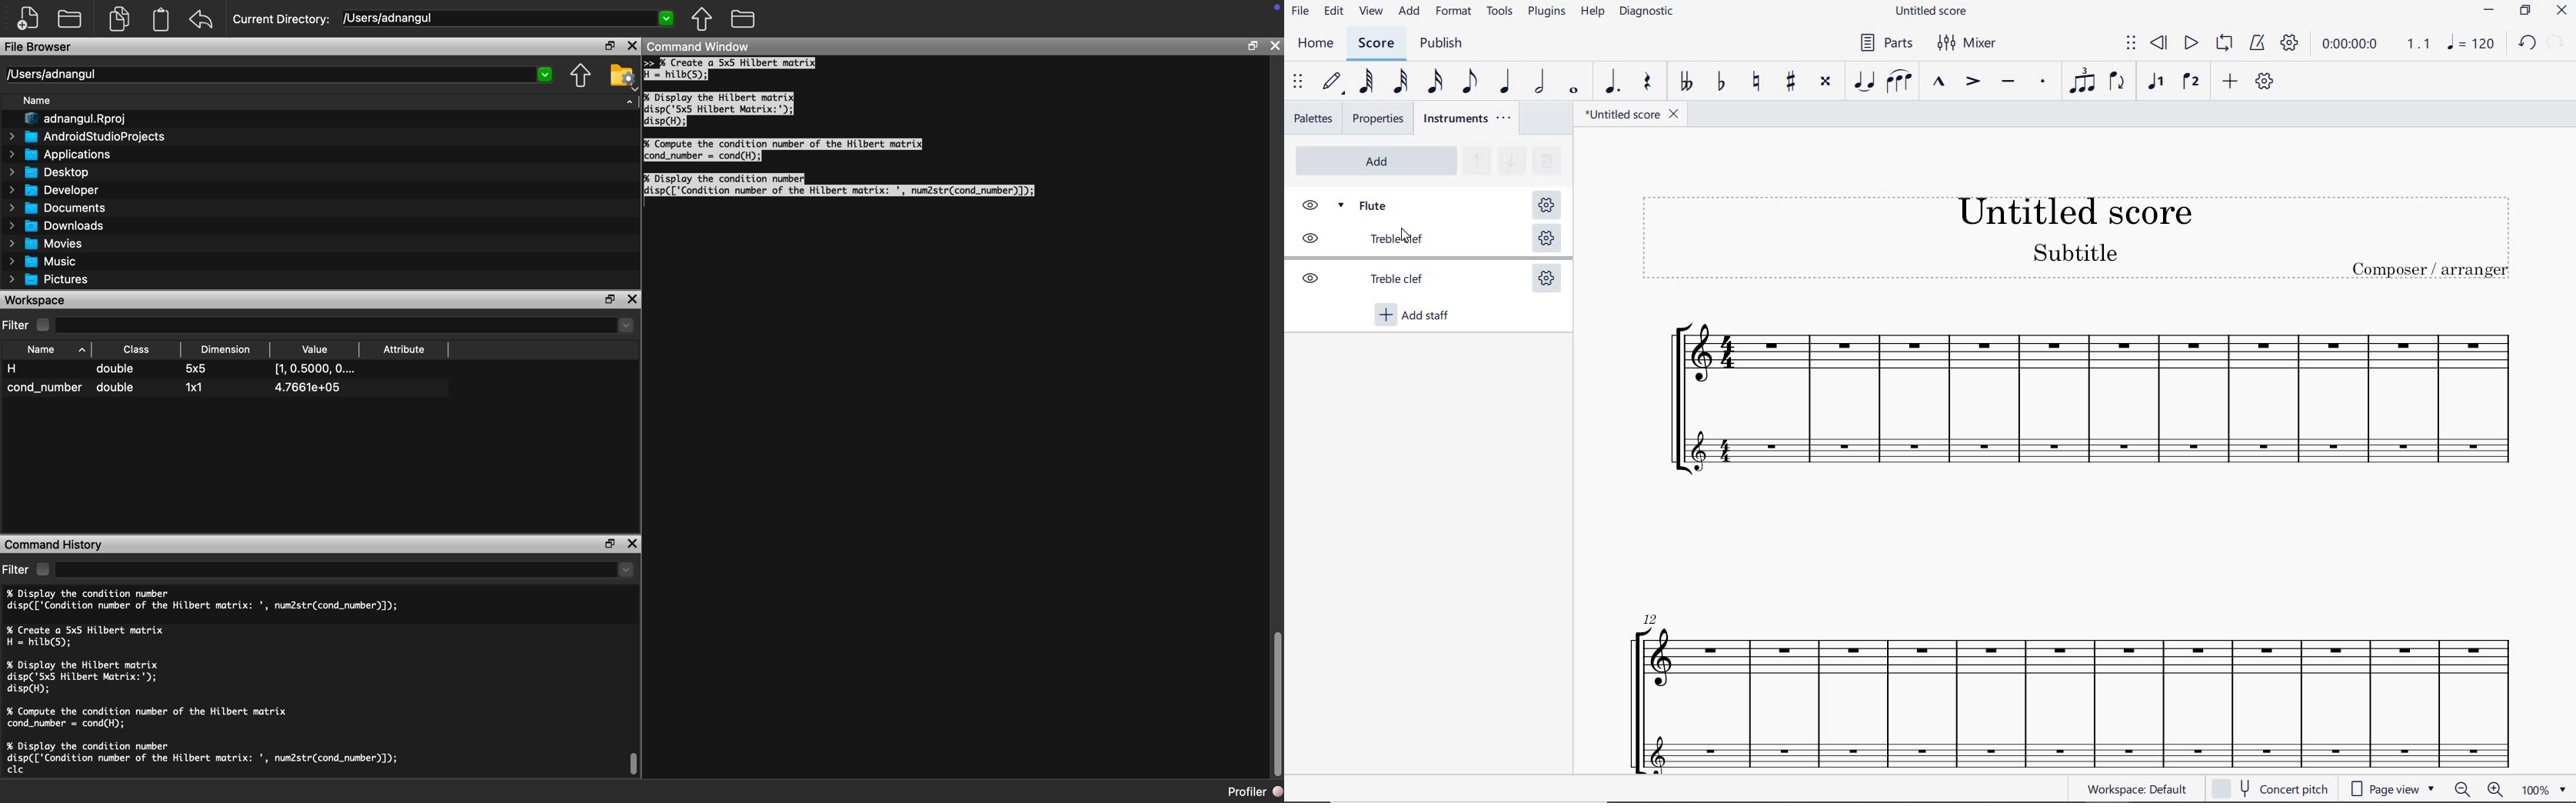  I want to click on STAFF SETTING, so click(1545, 205).